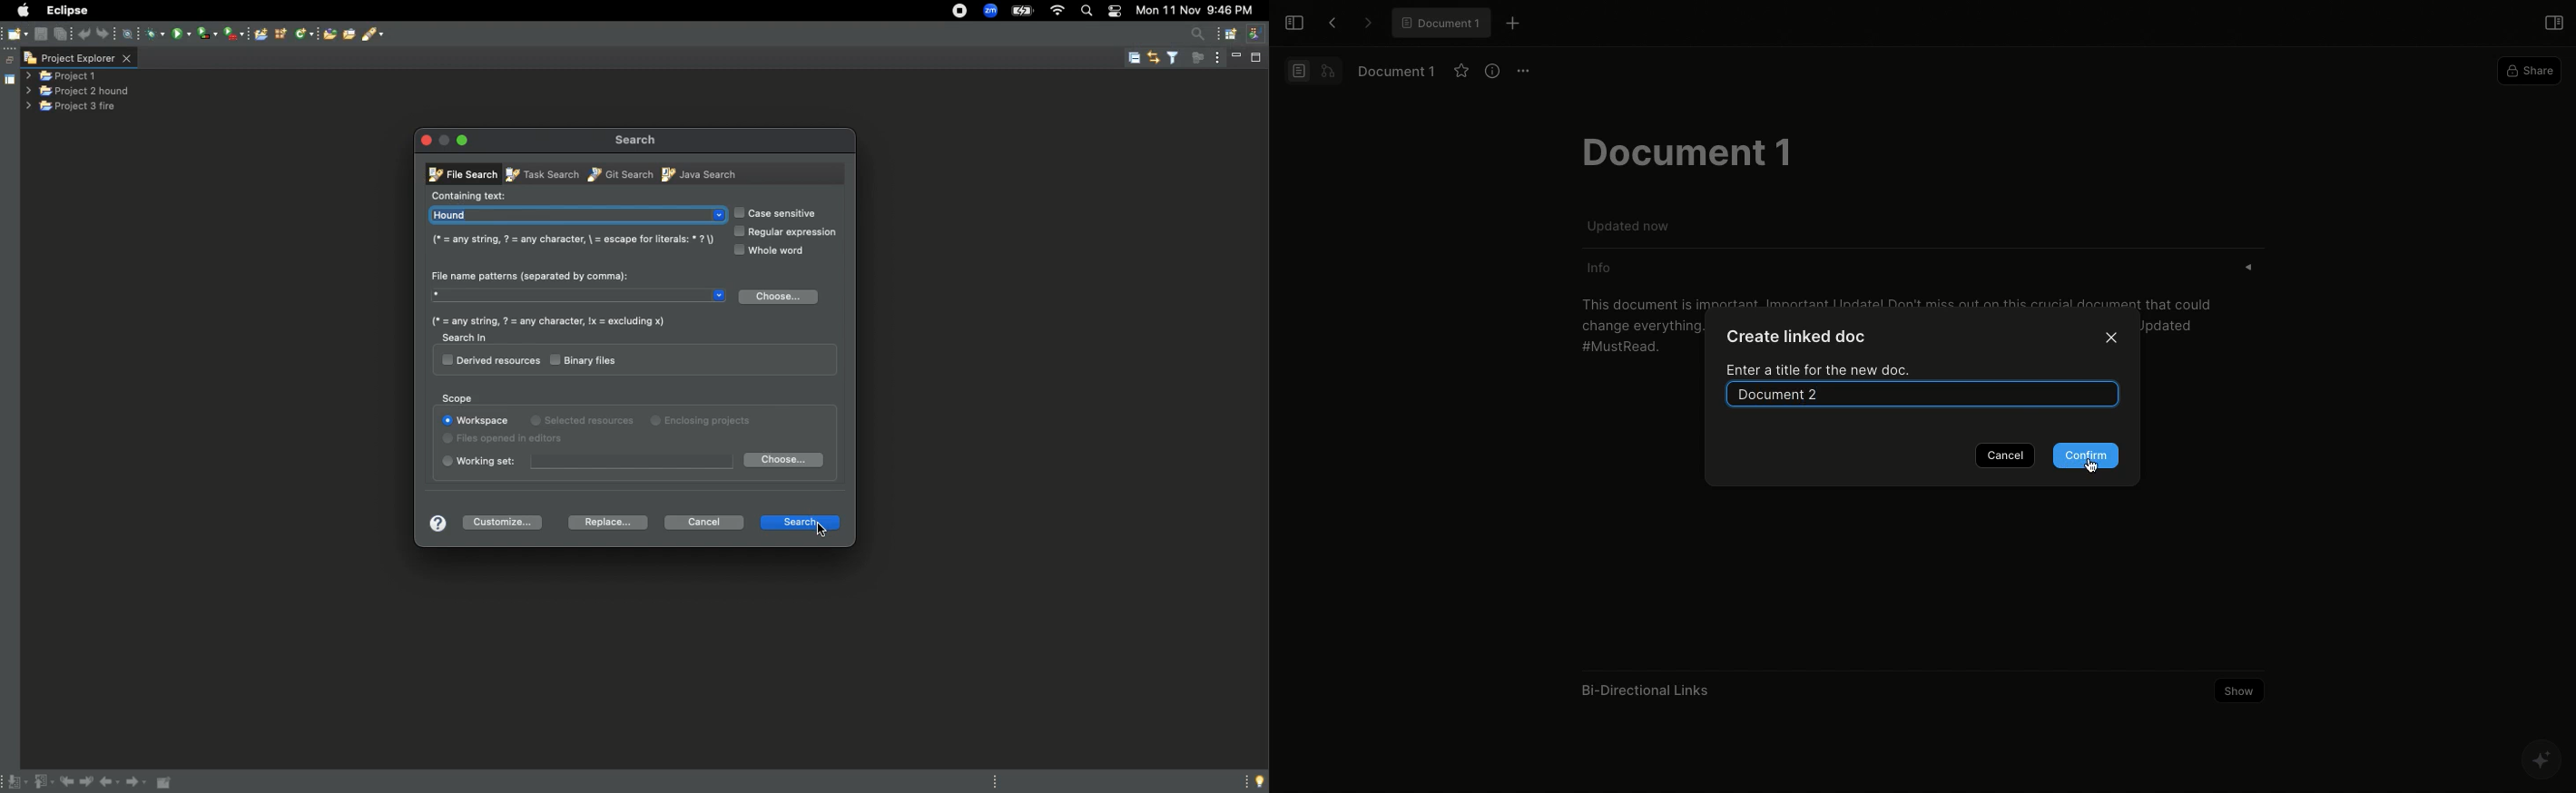  What do you see at coordinates (570, 240) in the screenshot?
I see `(* = any string, 7 = any character, \ = escape for literals: * 7)` at bounding box center [570, 240].